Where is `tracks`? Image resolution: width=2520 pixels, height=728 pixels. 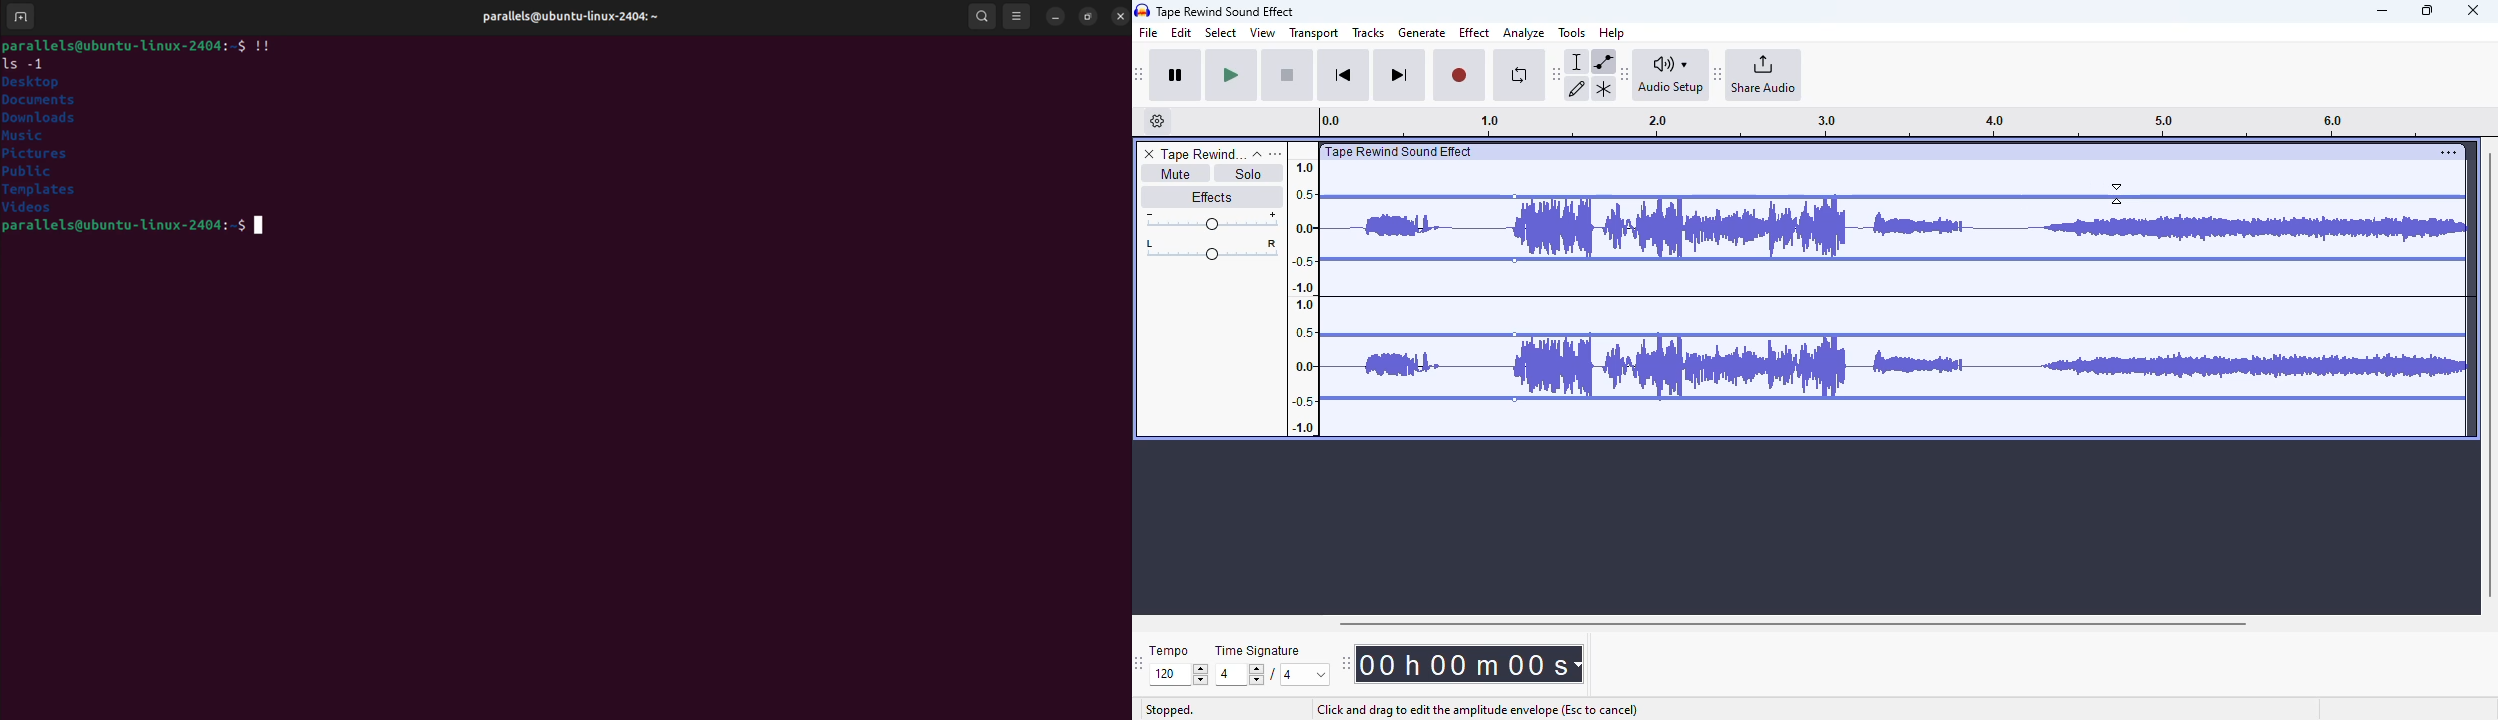
tracks is located at coordinates (1368, 34).